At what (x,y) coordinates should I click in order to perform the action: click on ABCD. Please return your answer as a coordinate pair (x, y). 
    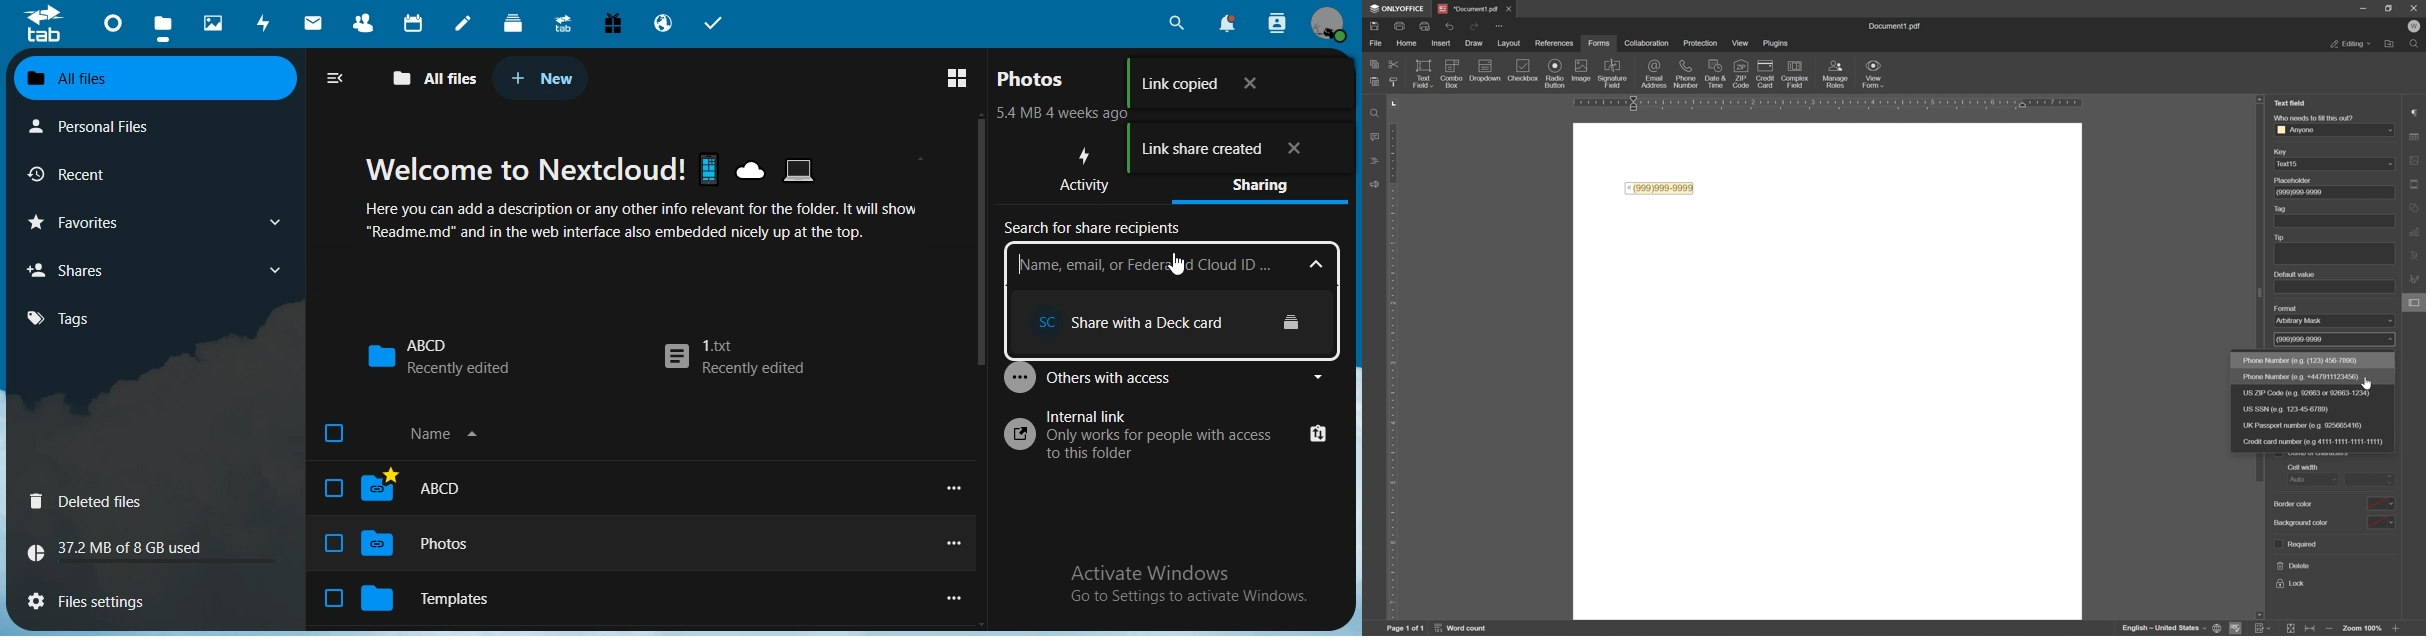
    Looking at the image, I should click on (438, 356).